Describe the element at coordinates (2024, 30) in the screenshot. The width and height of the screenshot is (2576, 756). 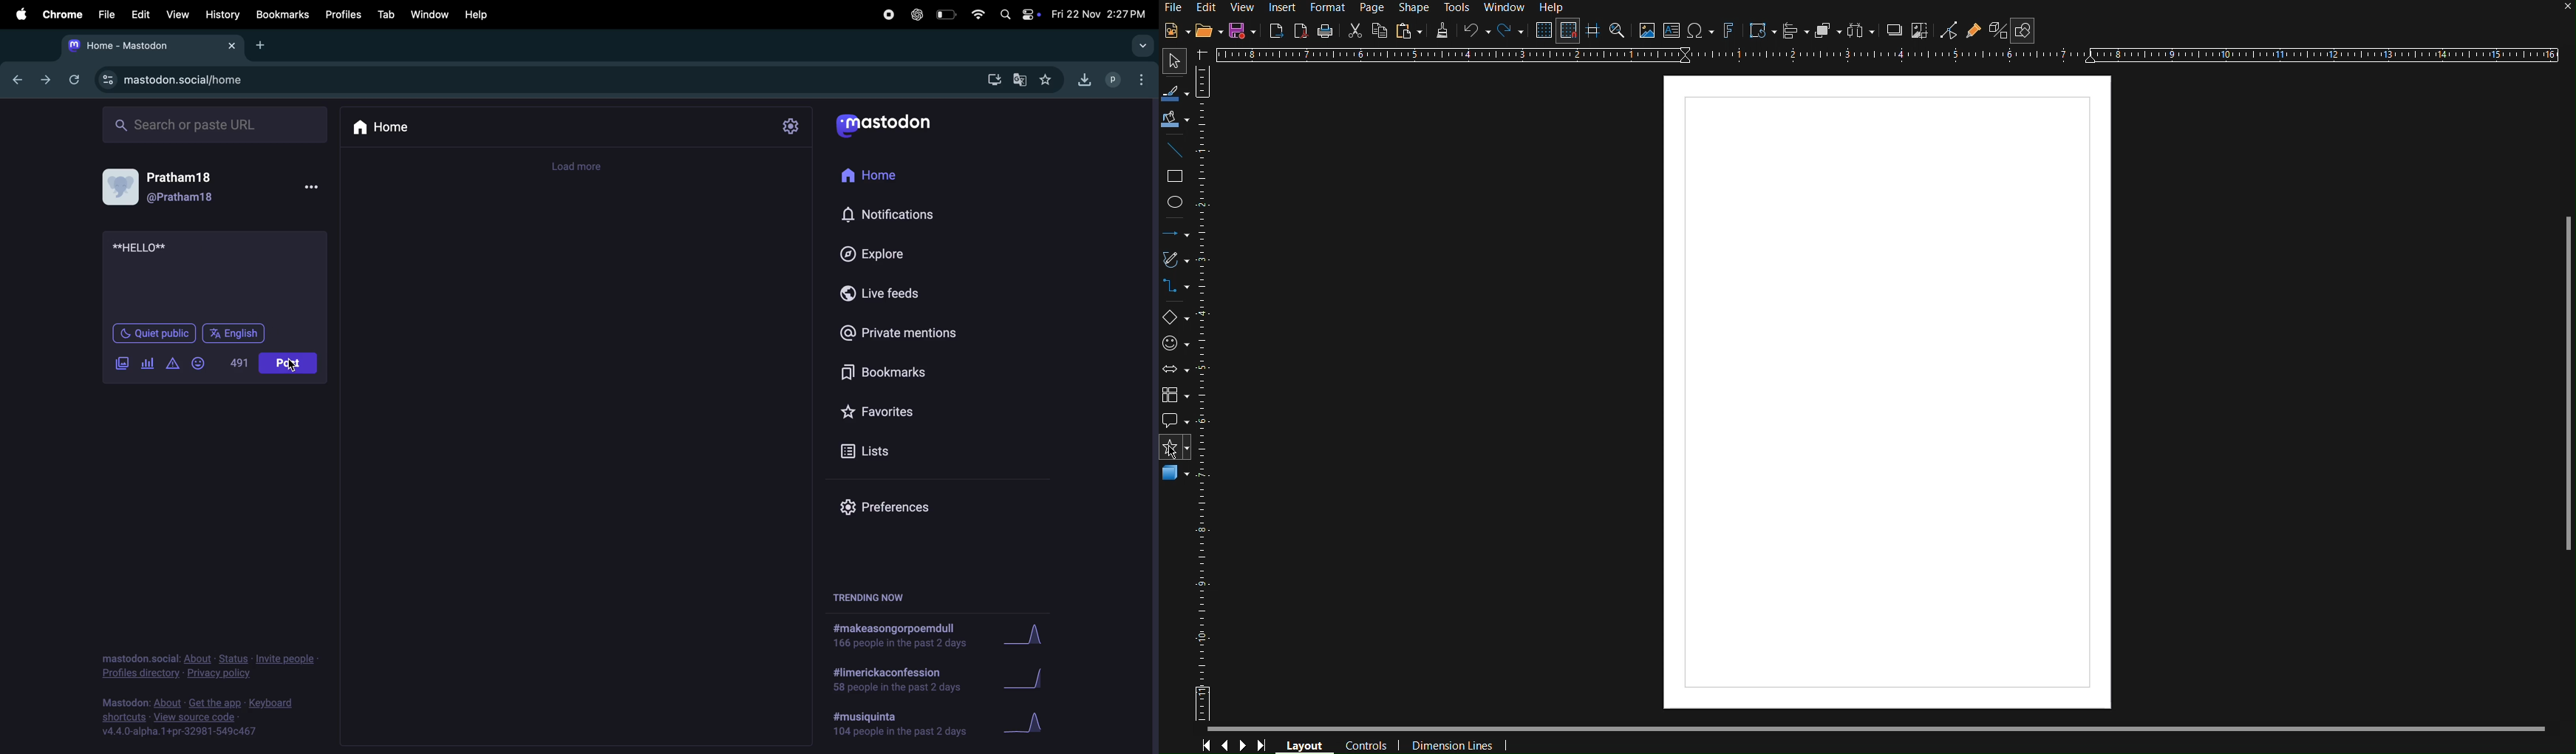
I see `Show Basic Shapes` at that location.